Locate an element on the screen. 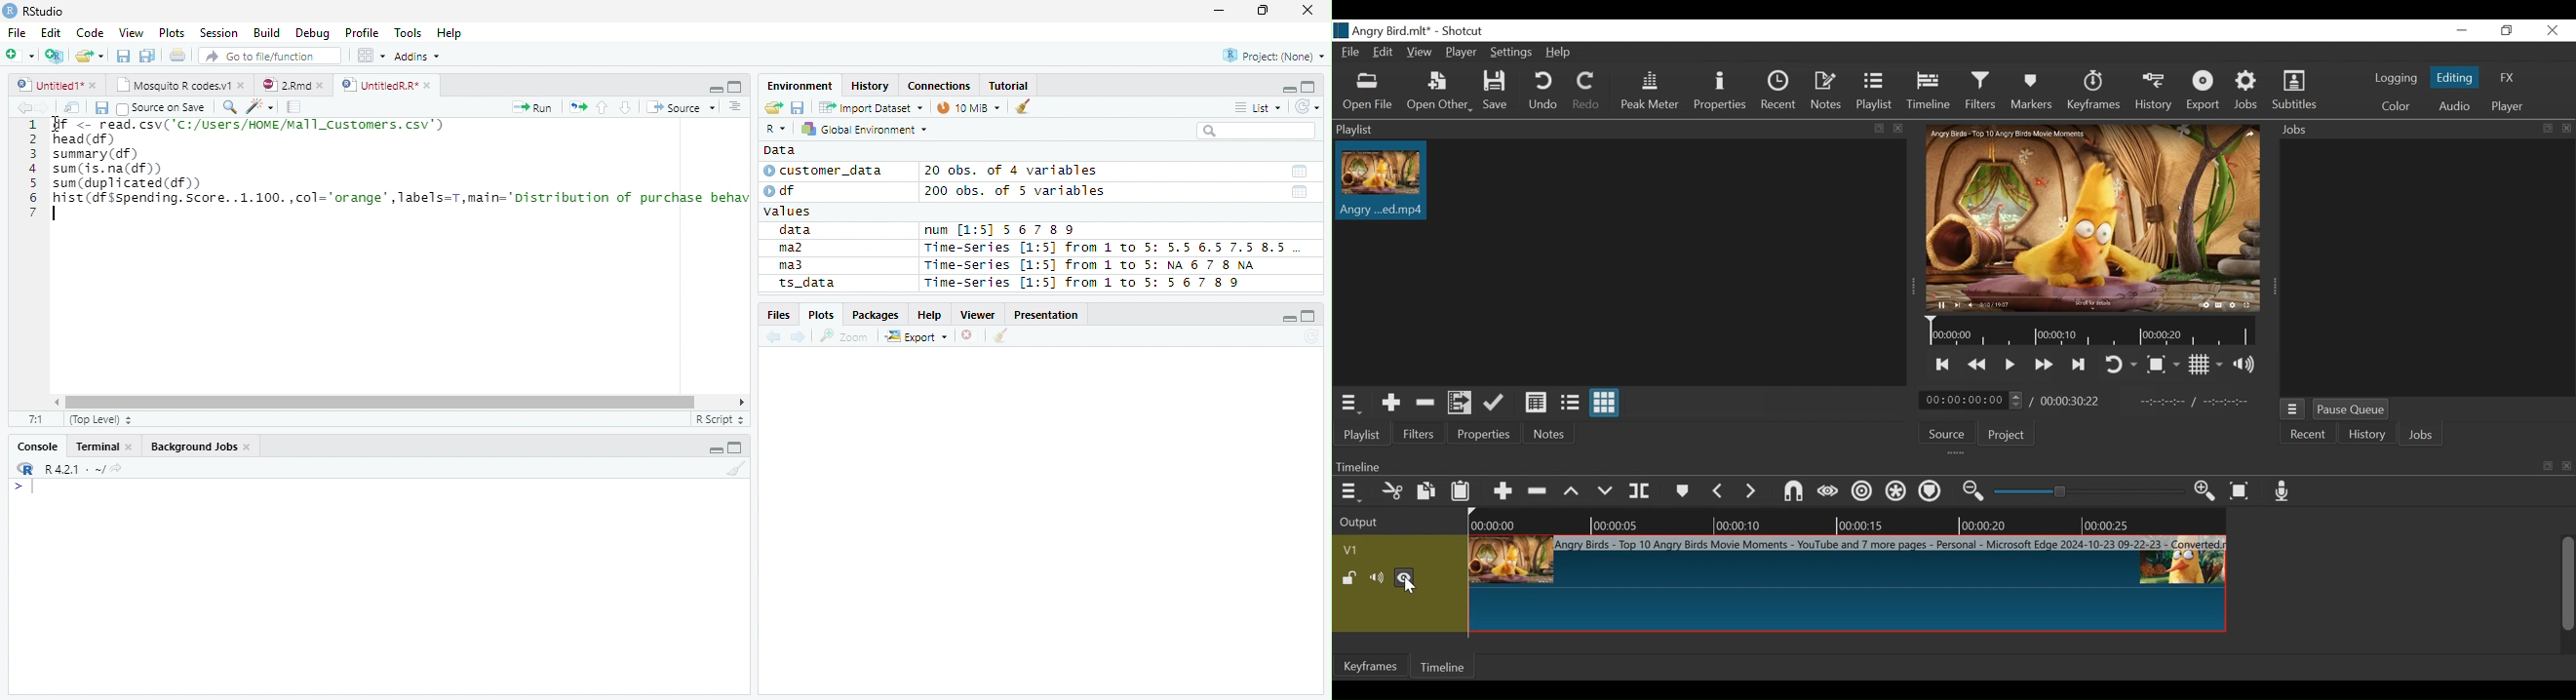 Image resolution: width=2576 pixels, height=700 pixels. Scrub while dragging is located at coordinates (1828, 492).